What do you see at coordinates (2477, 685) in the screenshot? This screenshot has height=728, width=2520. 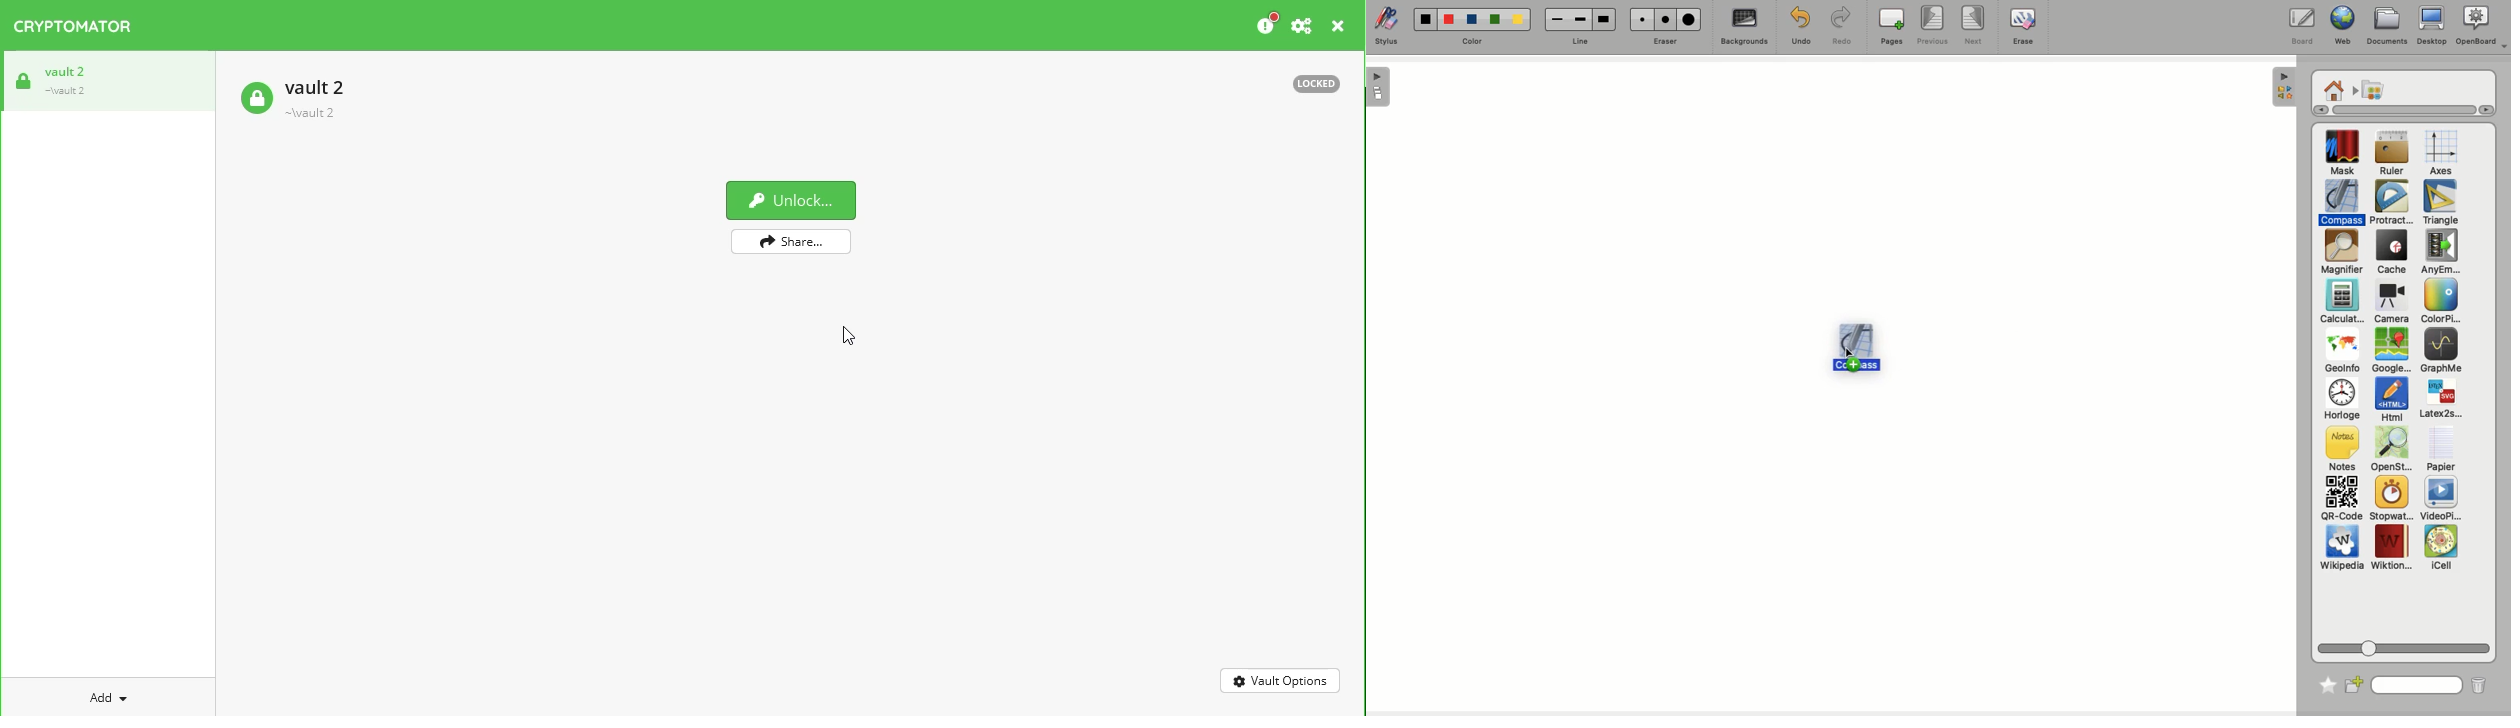 I see `Trash` at bounding box center [2477, 685].